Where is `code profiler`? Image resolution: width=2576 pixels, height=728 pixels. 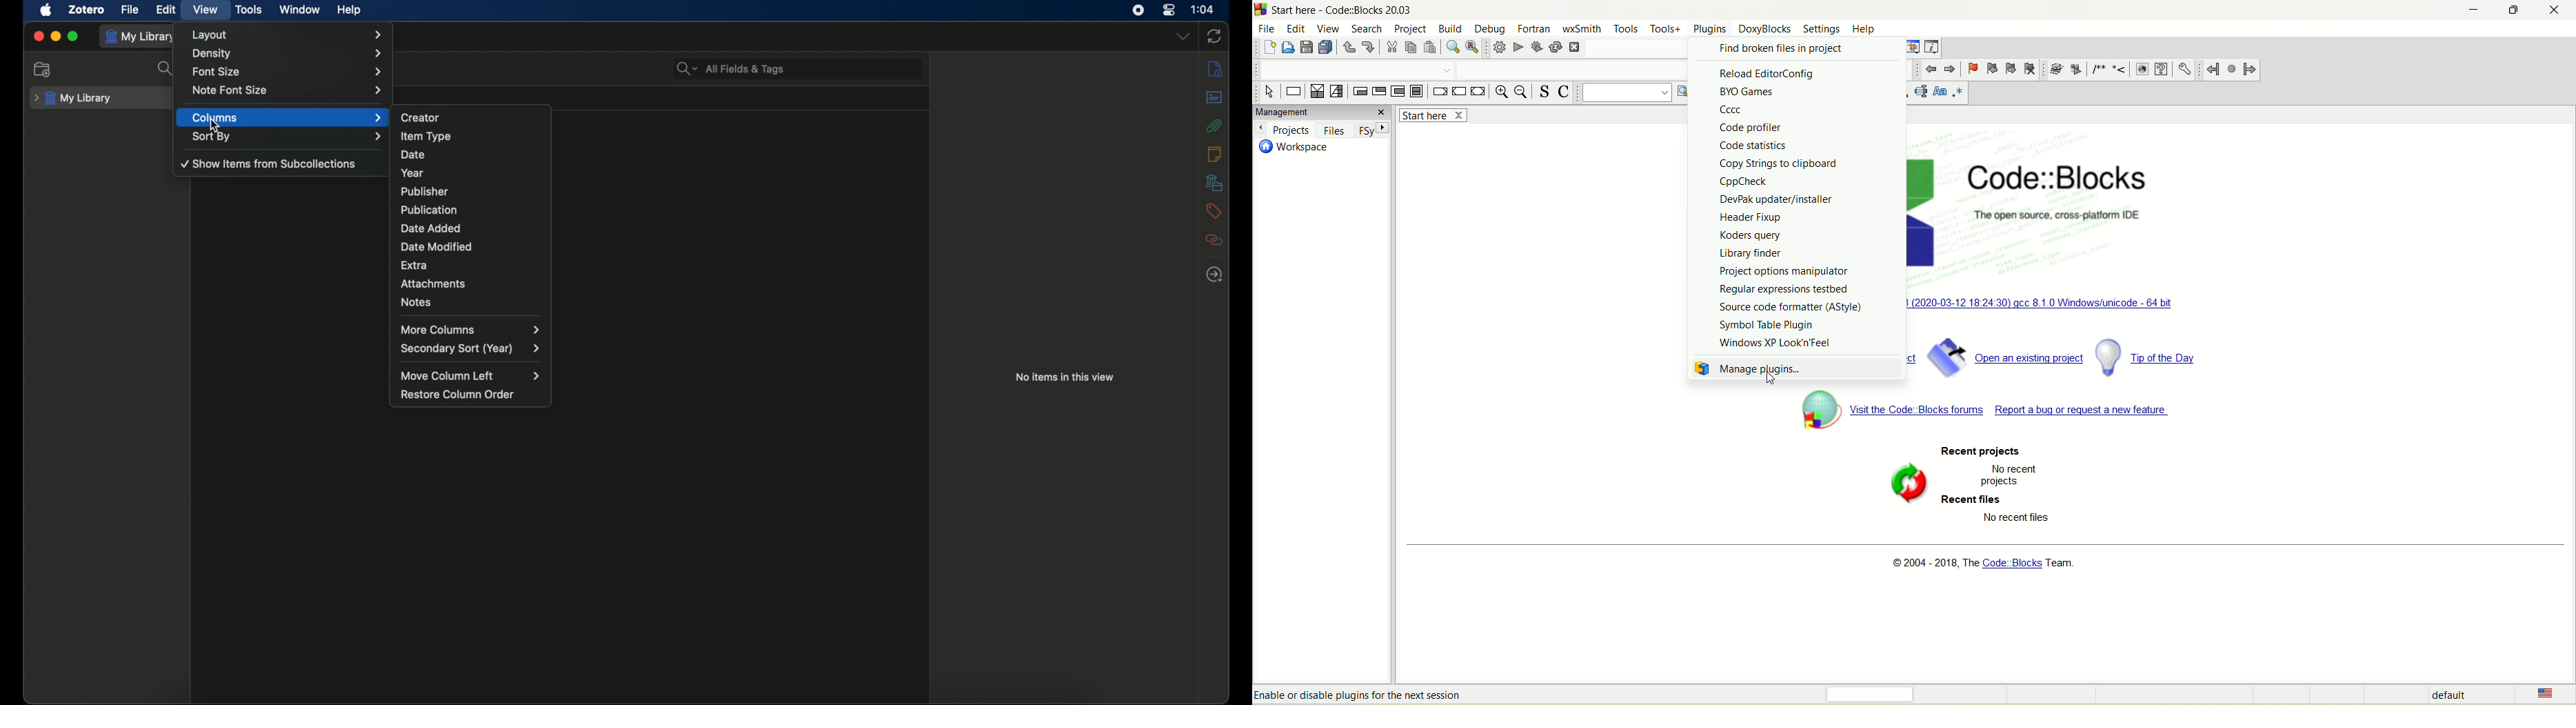 code profiler is located at coordinates (1754, 129).